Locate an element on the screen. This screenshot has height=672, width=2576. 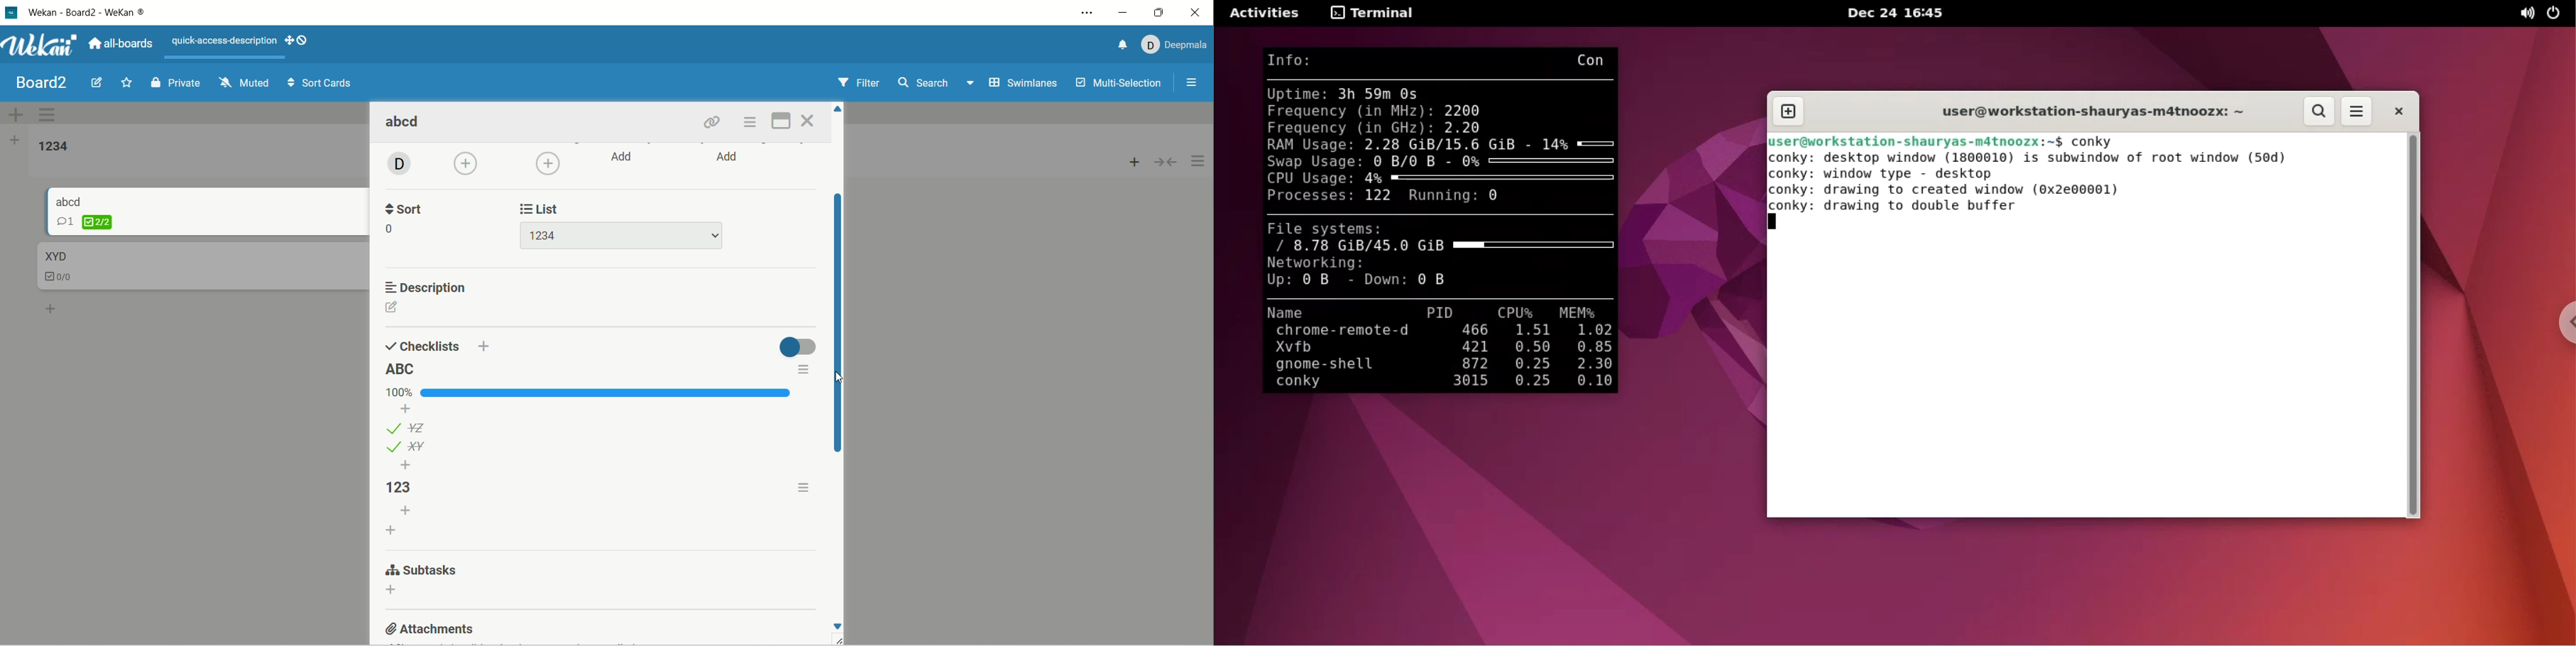
collapse is located at coordinates (1169, 164).